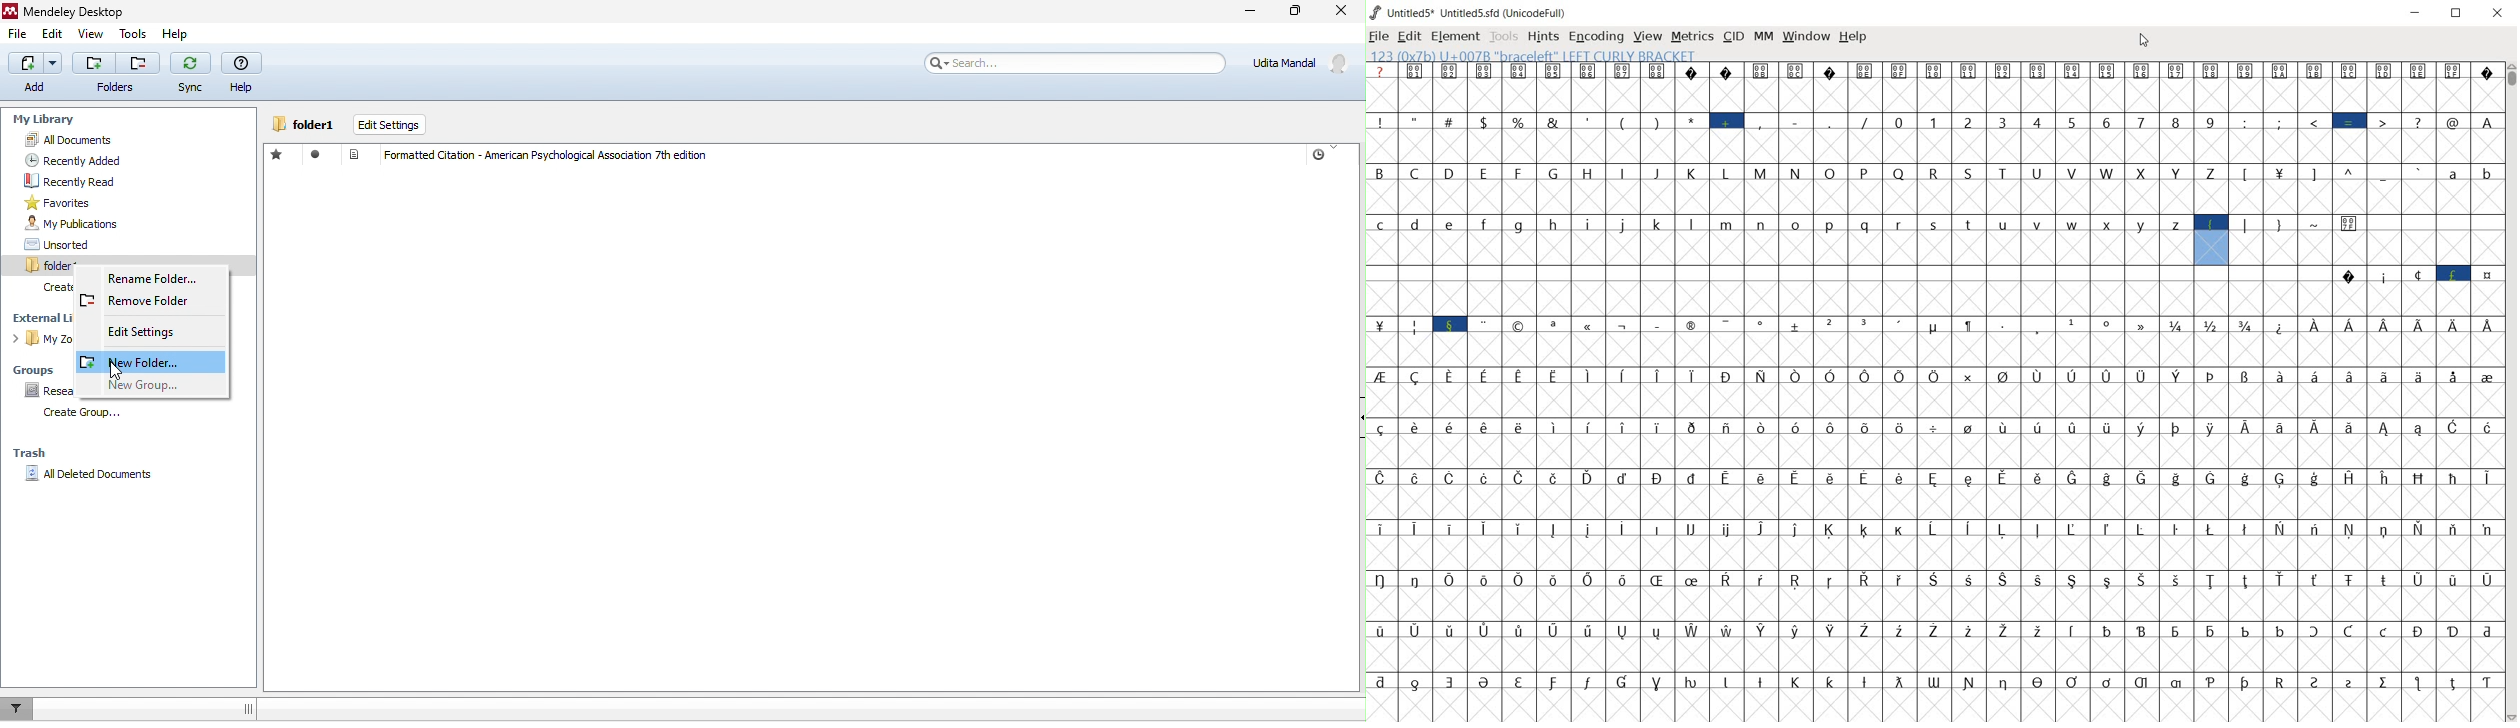  I want to click on HINTS, so click(1543, 37).